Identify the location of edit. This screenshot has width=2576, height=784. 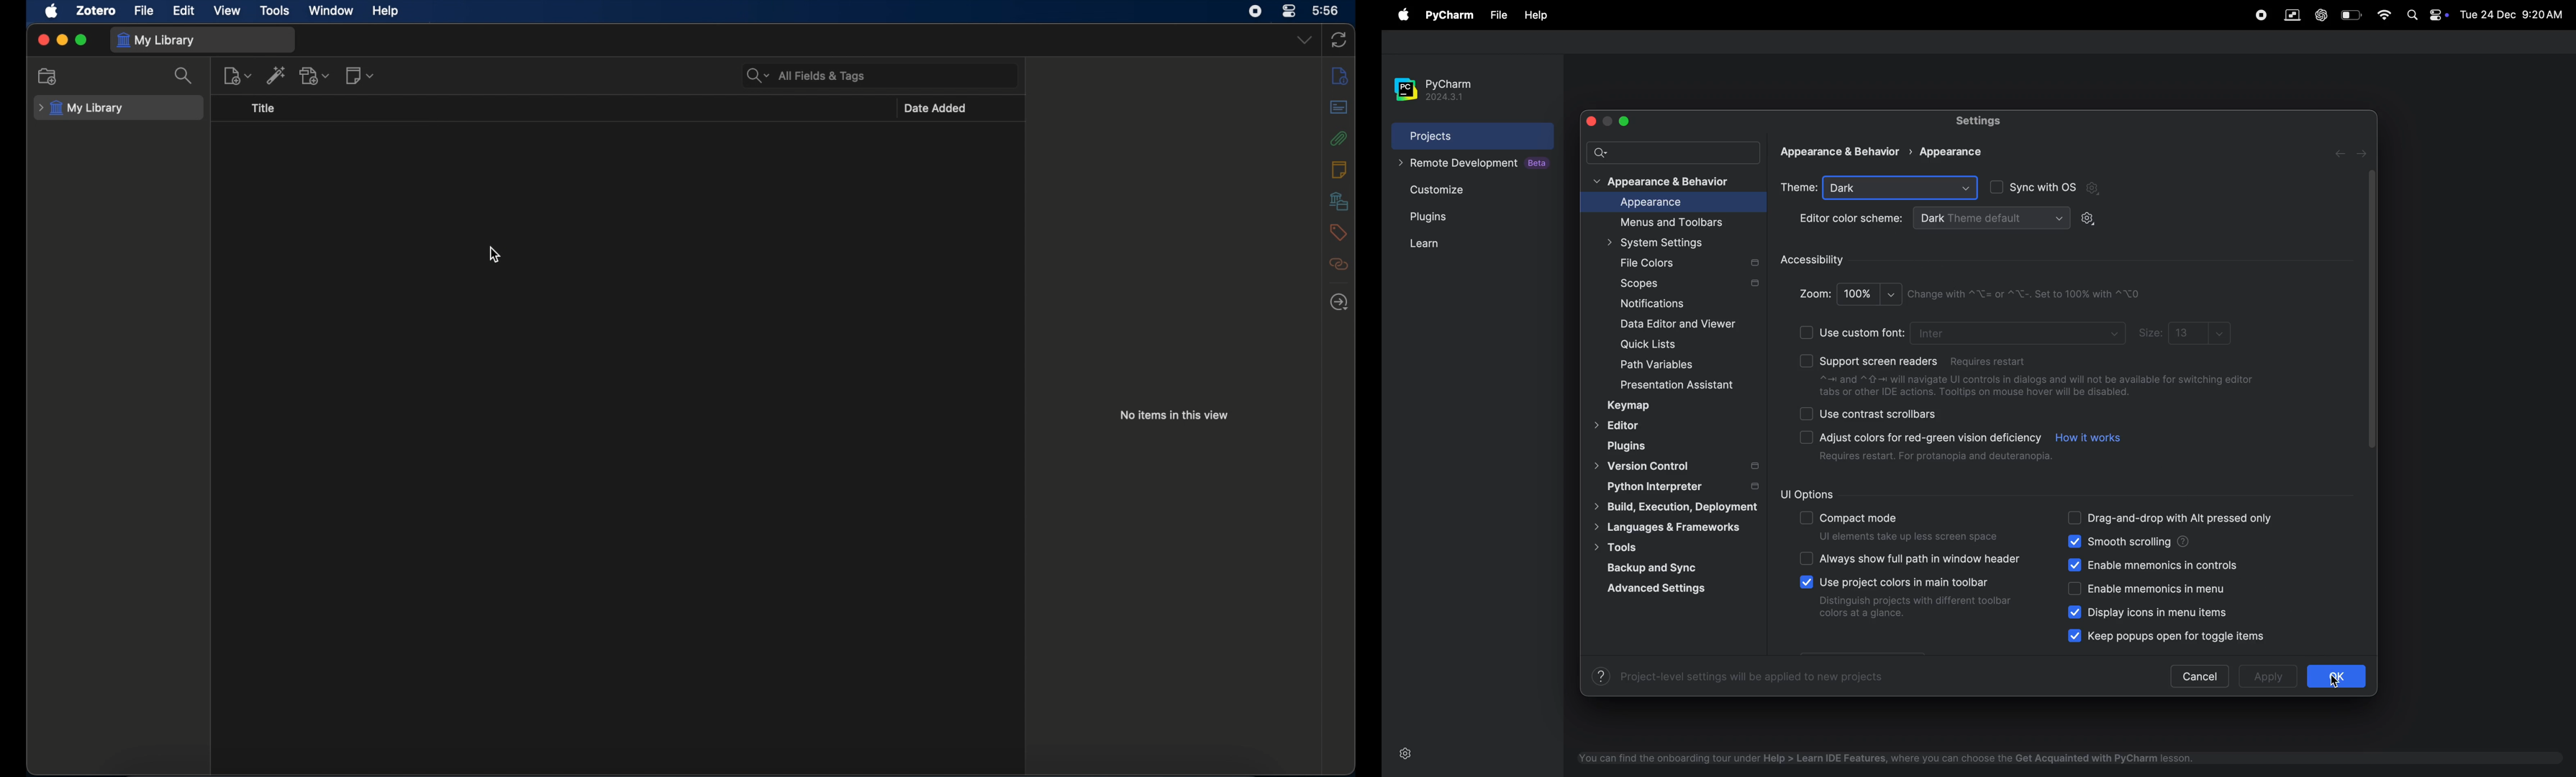
(186, 10).